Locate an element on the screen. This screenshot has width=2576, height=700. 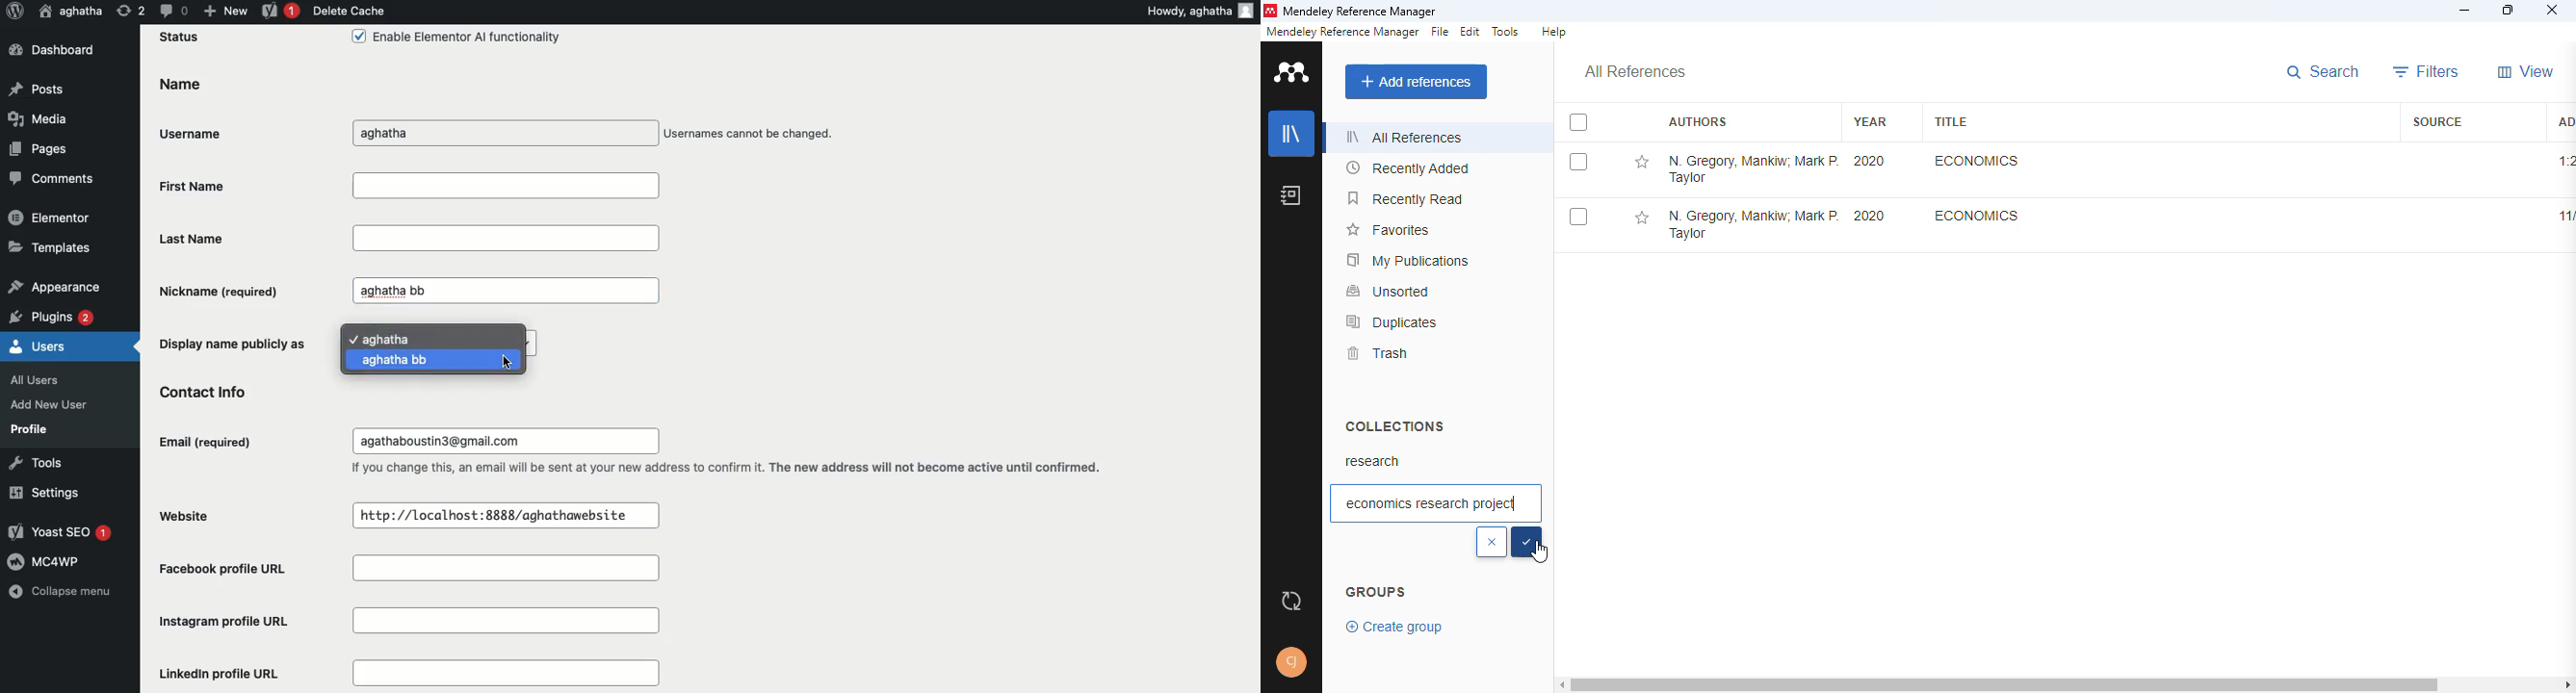
select is located at coordinates (1527, 542).